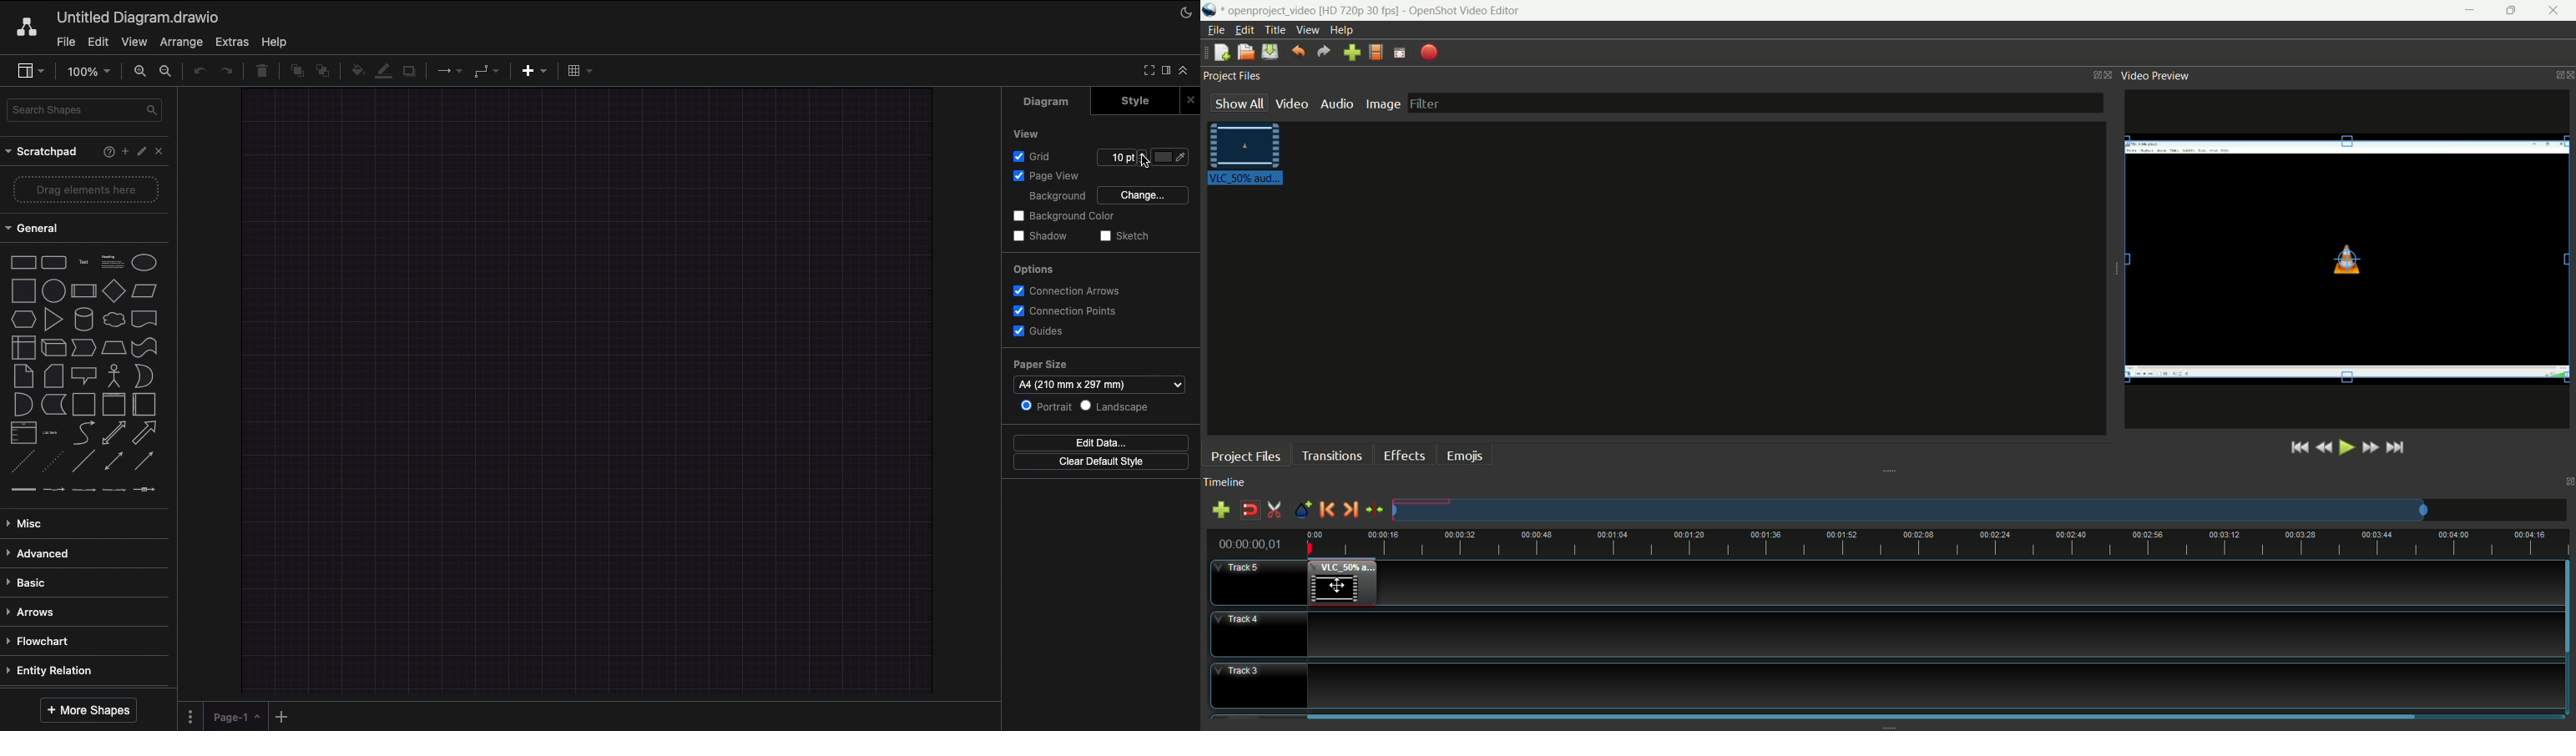  Describe the element at coordinates (139, 17) in the screenshot. I see `Project name` at that location.